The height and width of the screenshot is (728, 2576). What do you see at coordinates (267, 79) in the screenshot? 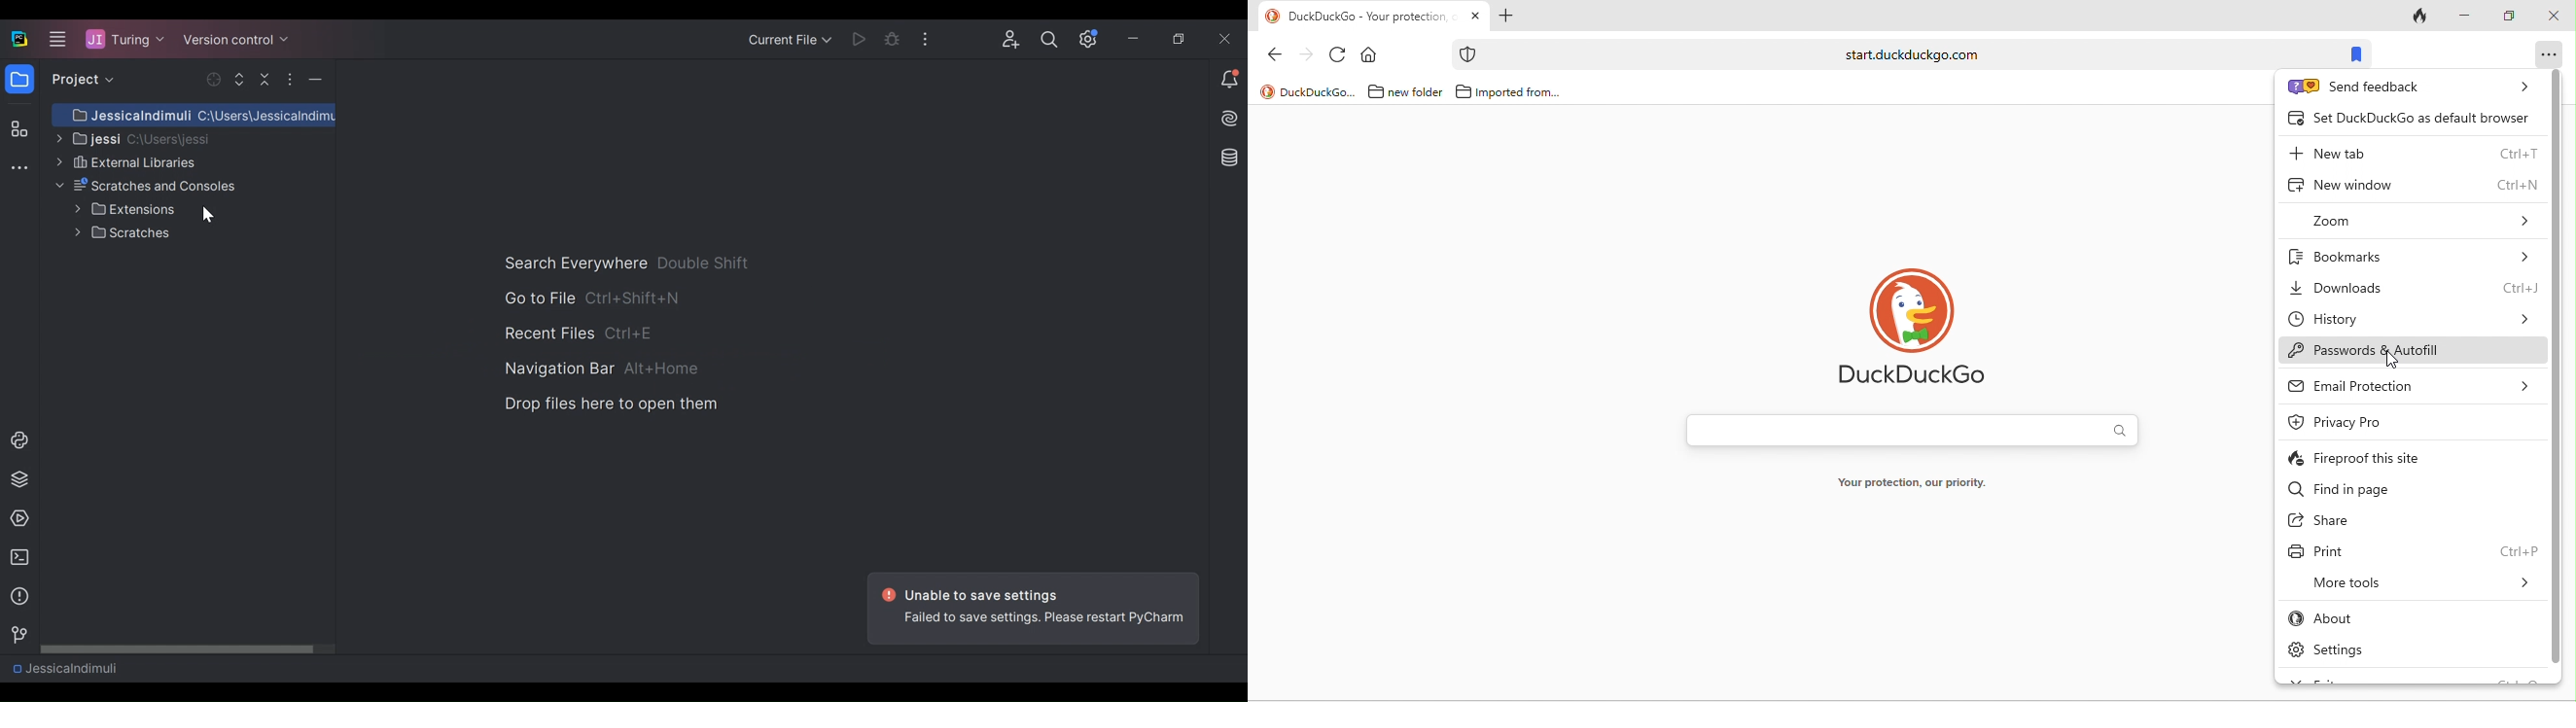
I see `Collapse All` at bounding box center [267, 79].